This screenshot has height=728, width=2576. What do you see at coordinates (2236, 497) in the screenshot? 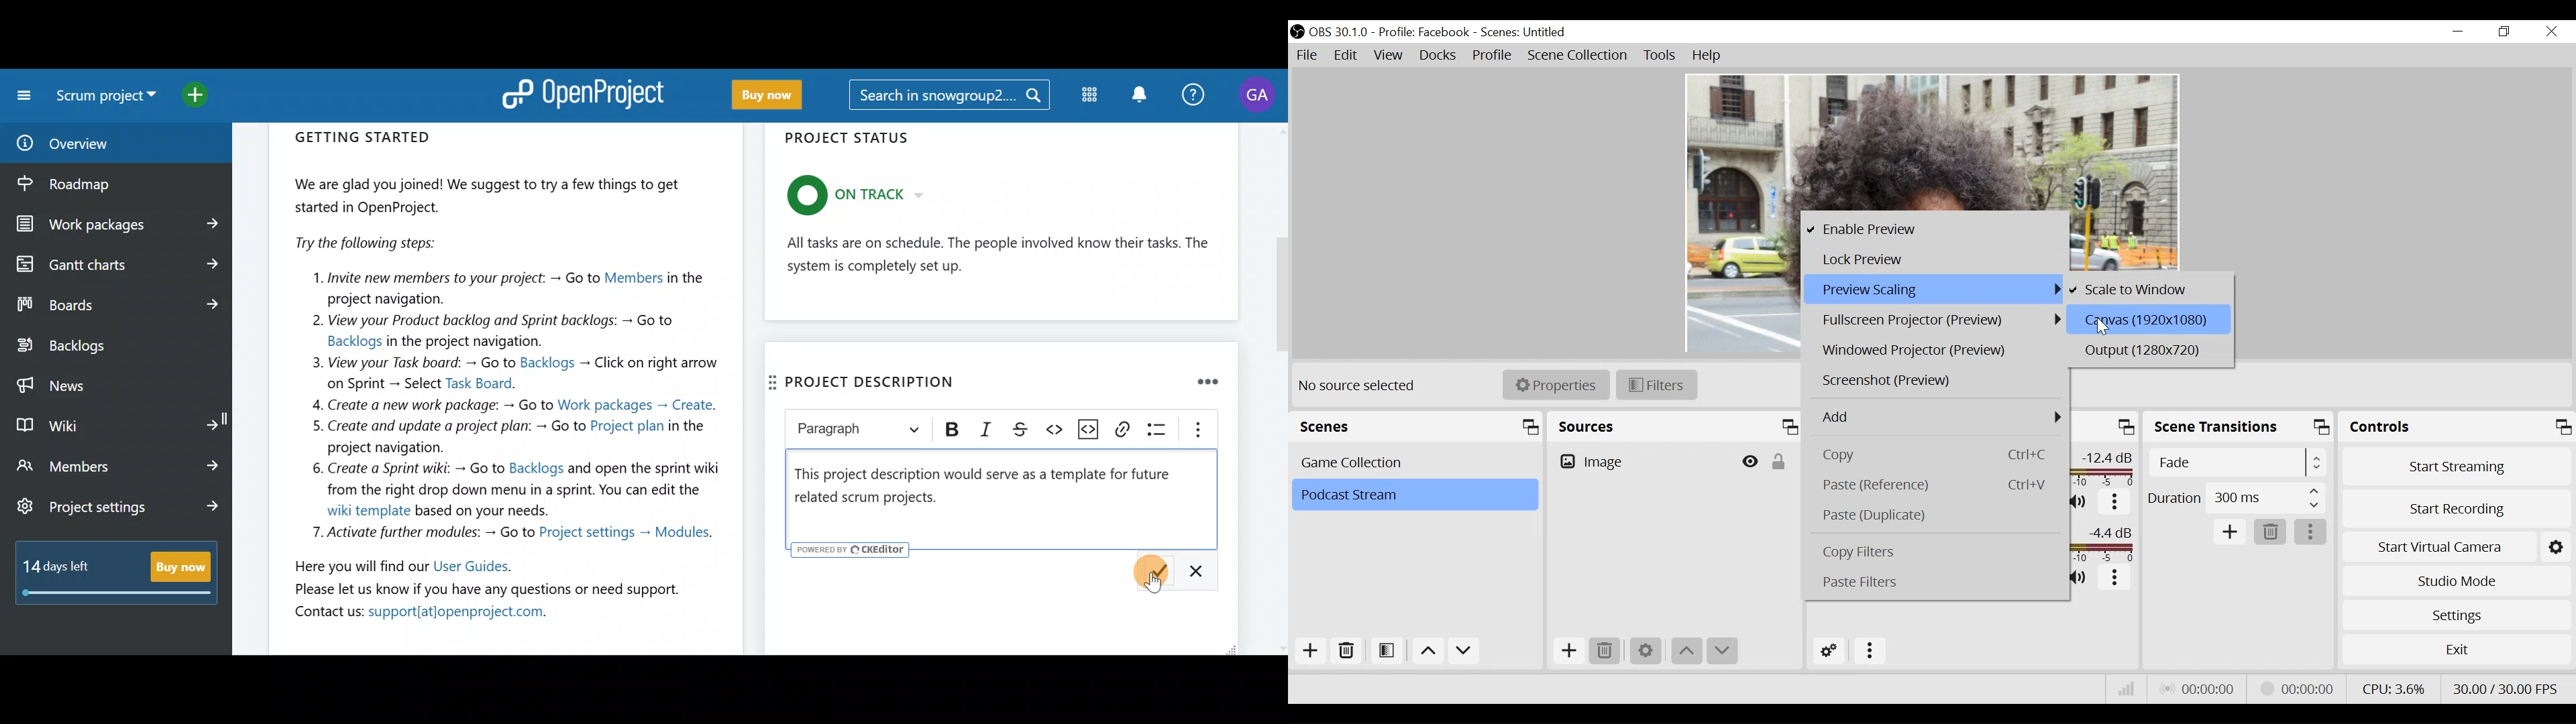
I see `Duration` at bounding box center [2236, 497].